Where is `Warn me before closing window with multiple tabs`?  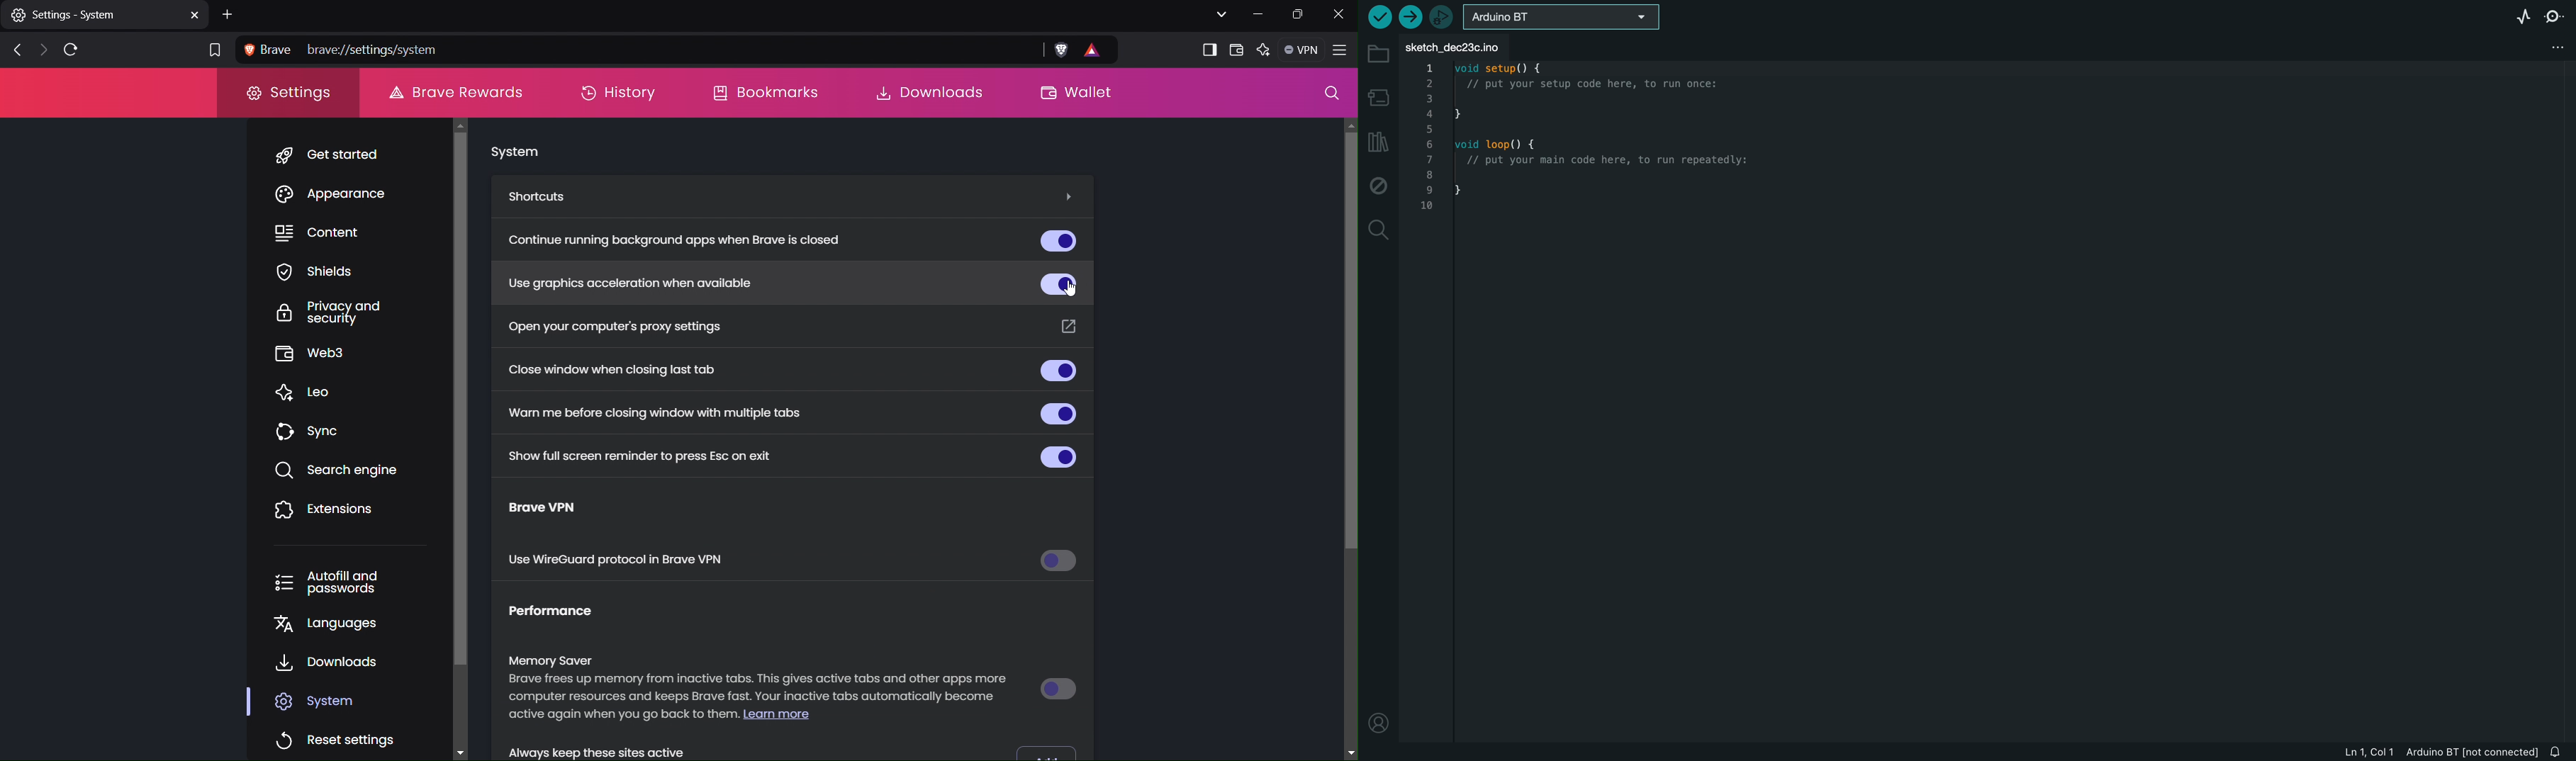
Warn me before closing window with multiple tabs is located at coordinates (656, 412).